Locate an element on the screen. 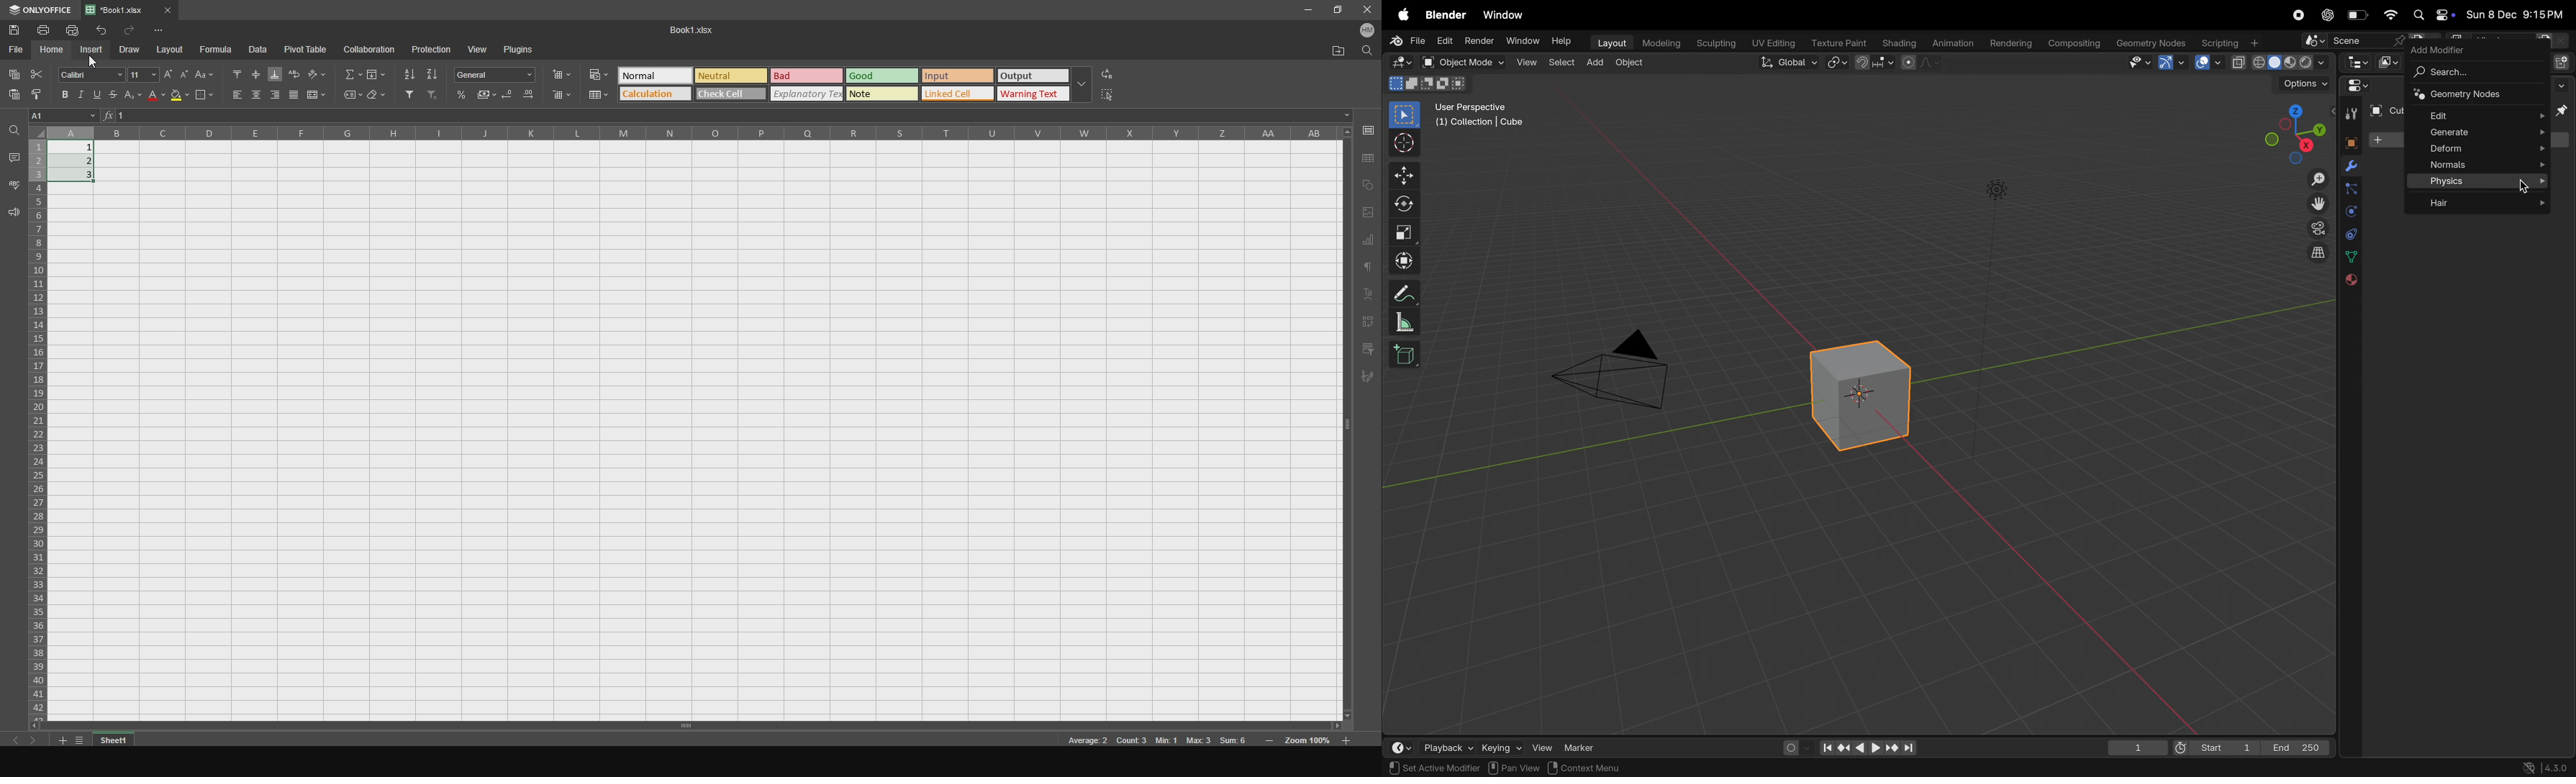 This screenshot has height=784, width=2576. align middle is located at coordinates (254, 72).